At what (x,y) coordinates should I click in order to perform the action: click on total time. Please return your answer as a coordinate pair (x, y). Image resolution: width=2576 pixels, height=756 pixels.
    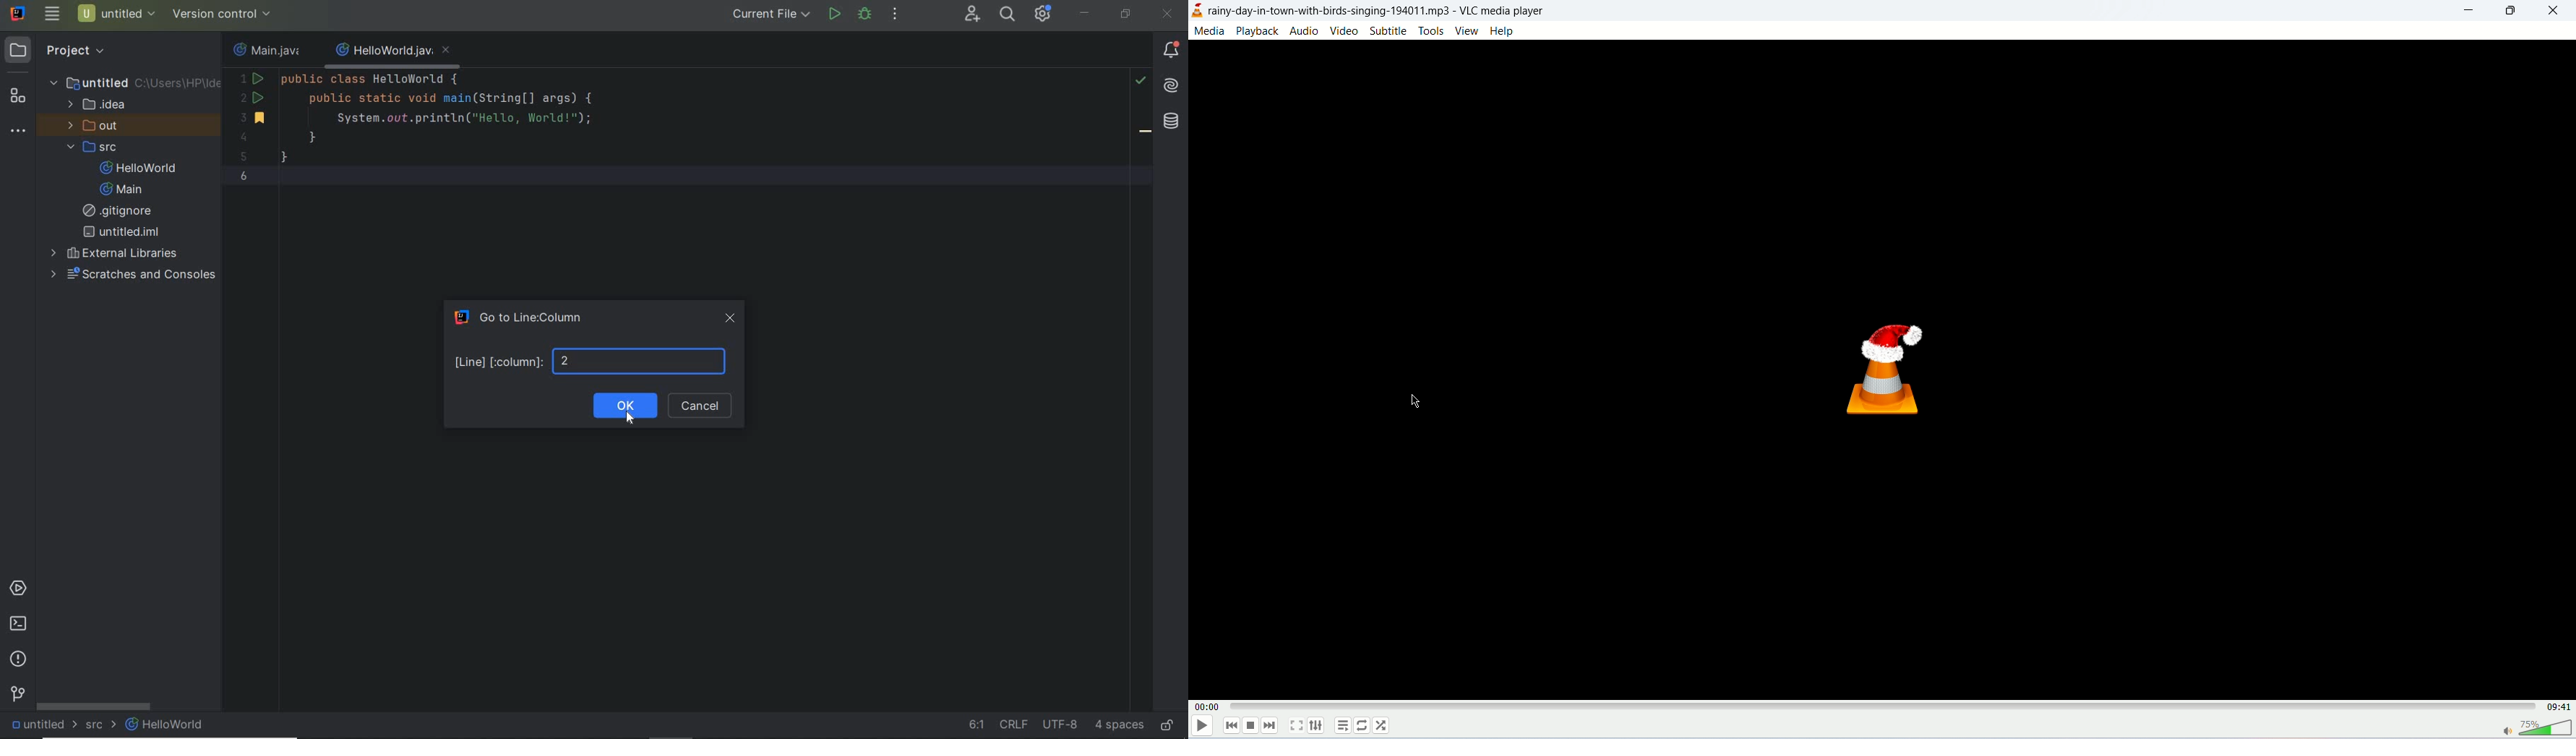
    Looking at the image, I should click on (2559, 707).